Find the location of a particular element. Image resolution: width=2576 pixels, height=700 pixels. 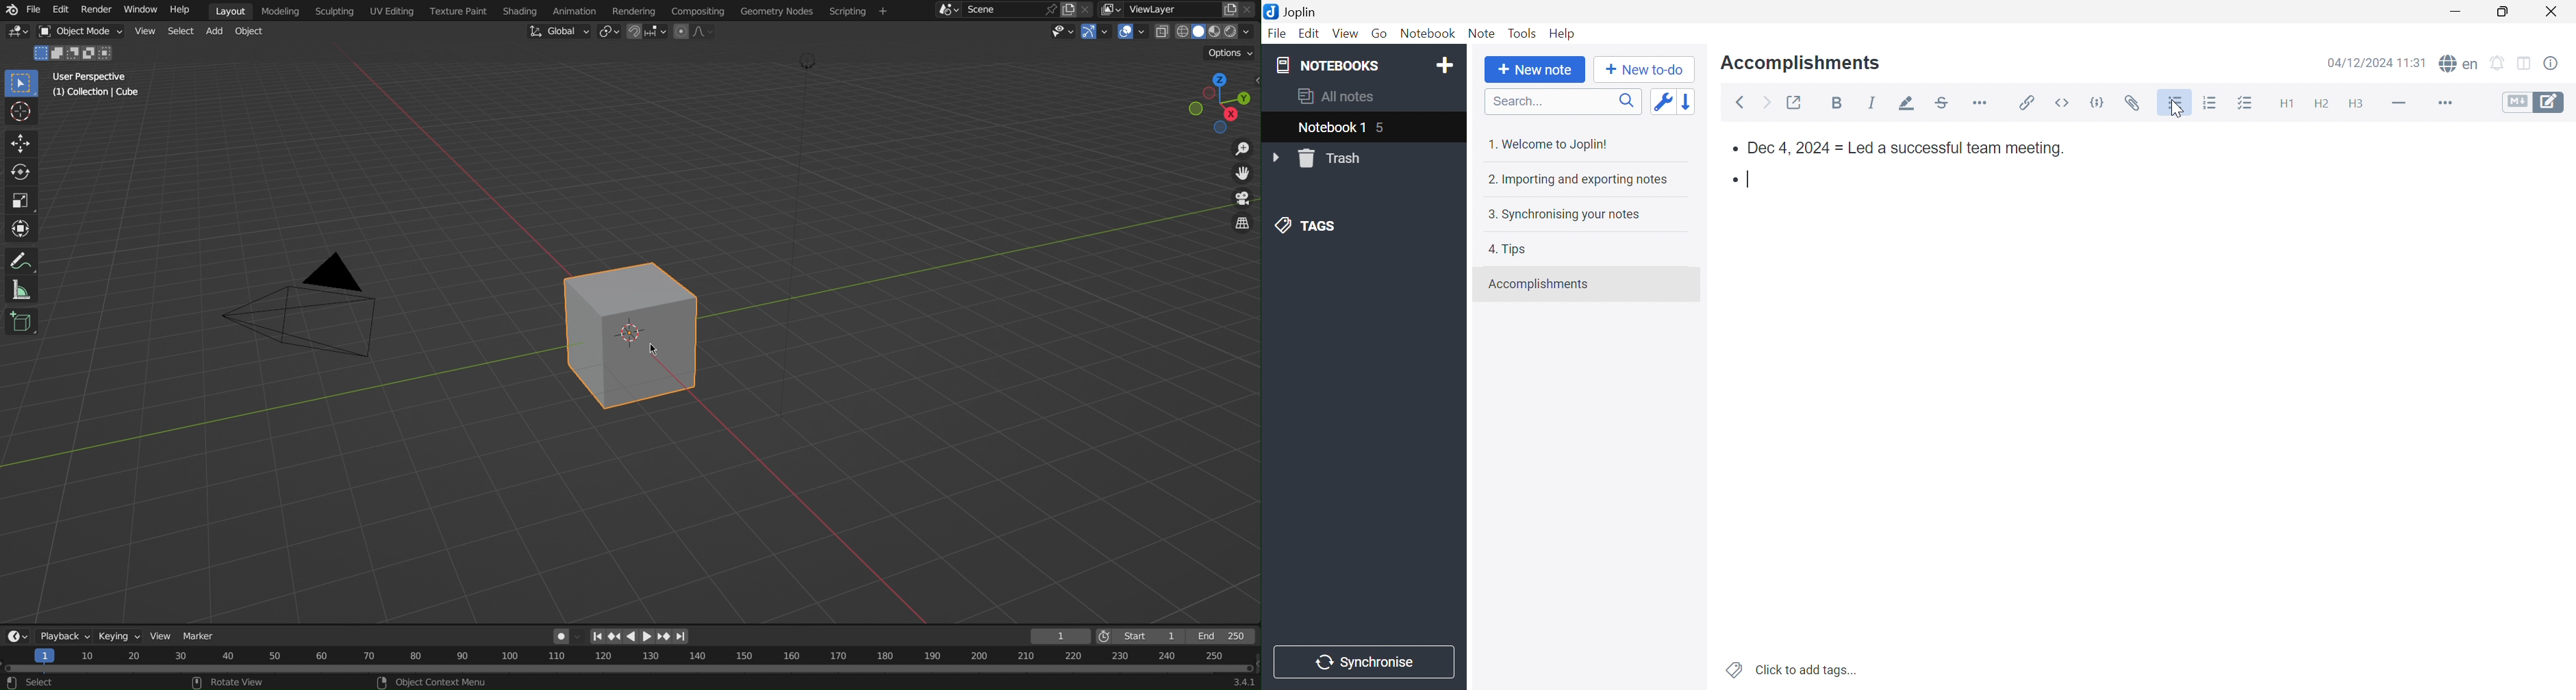

Restore Down is located at coordinates (2503, 12).